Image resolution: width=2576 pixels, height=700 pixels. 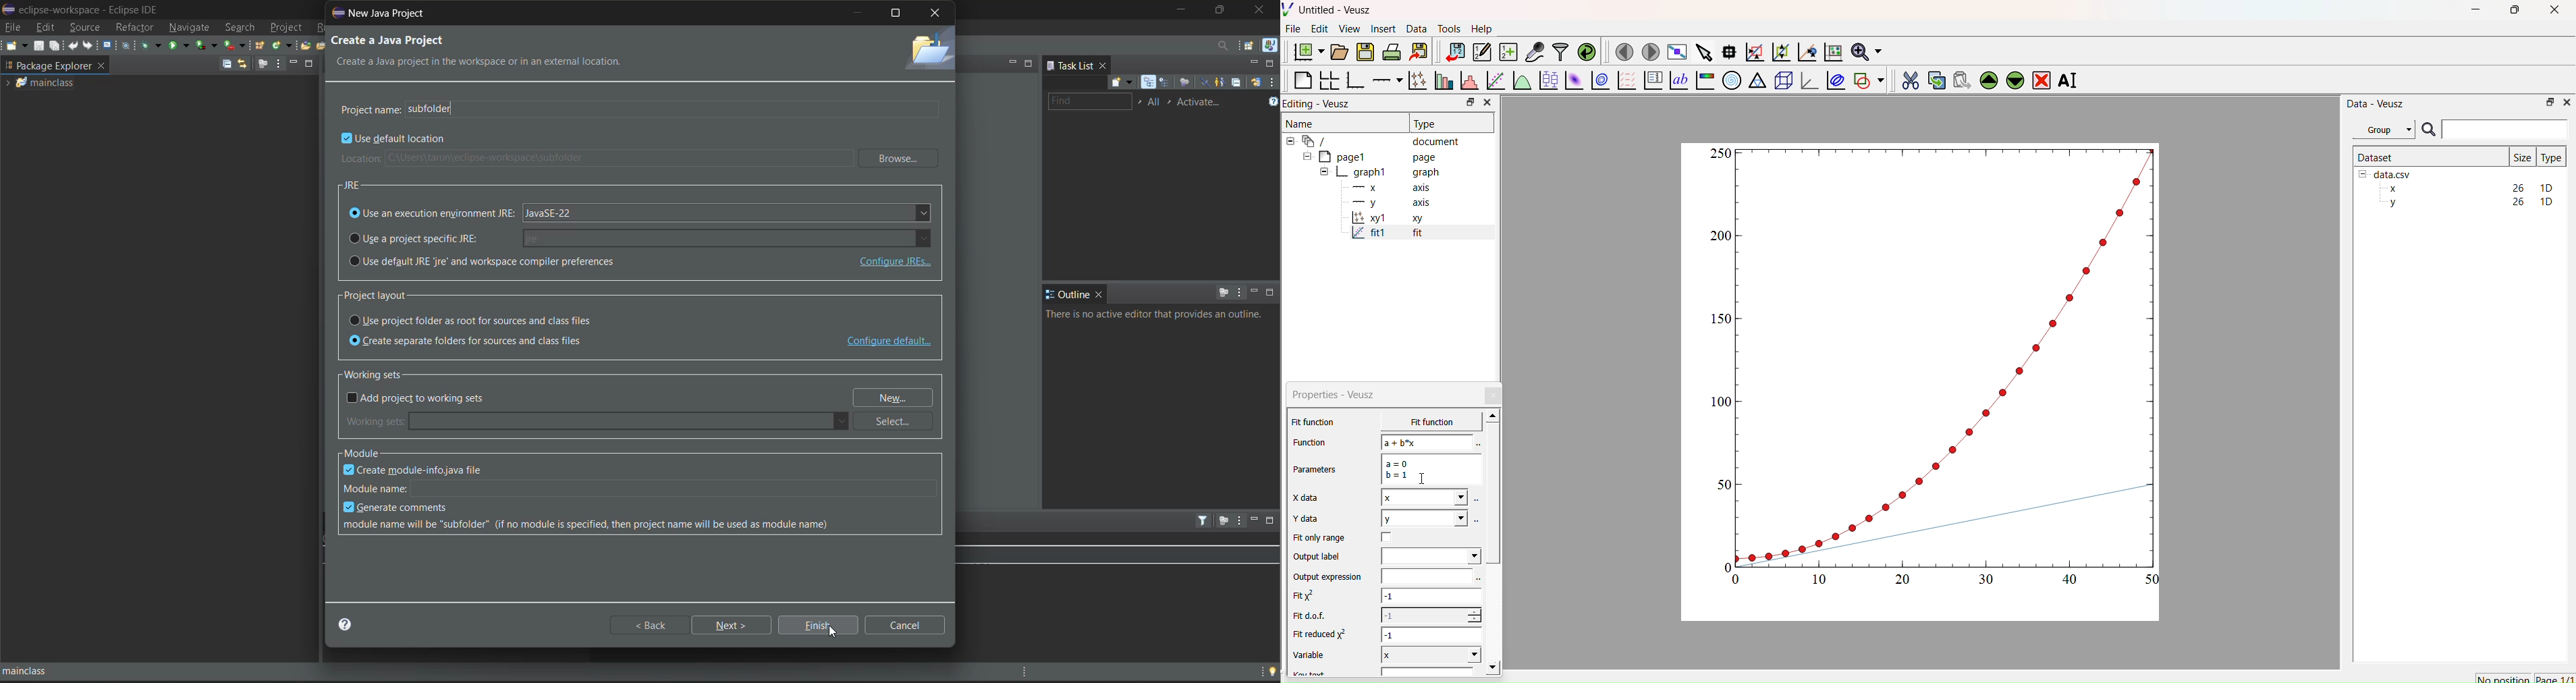 What do you see at coordinates (1301, 122) in the screenshot?
I see `Name` at bounding box center [1301, 122].